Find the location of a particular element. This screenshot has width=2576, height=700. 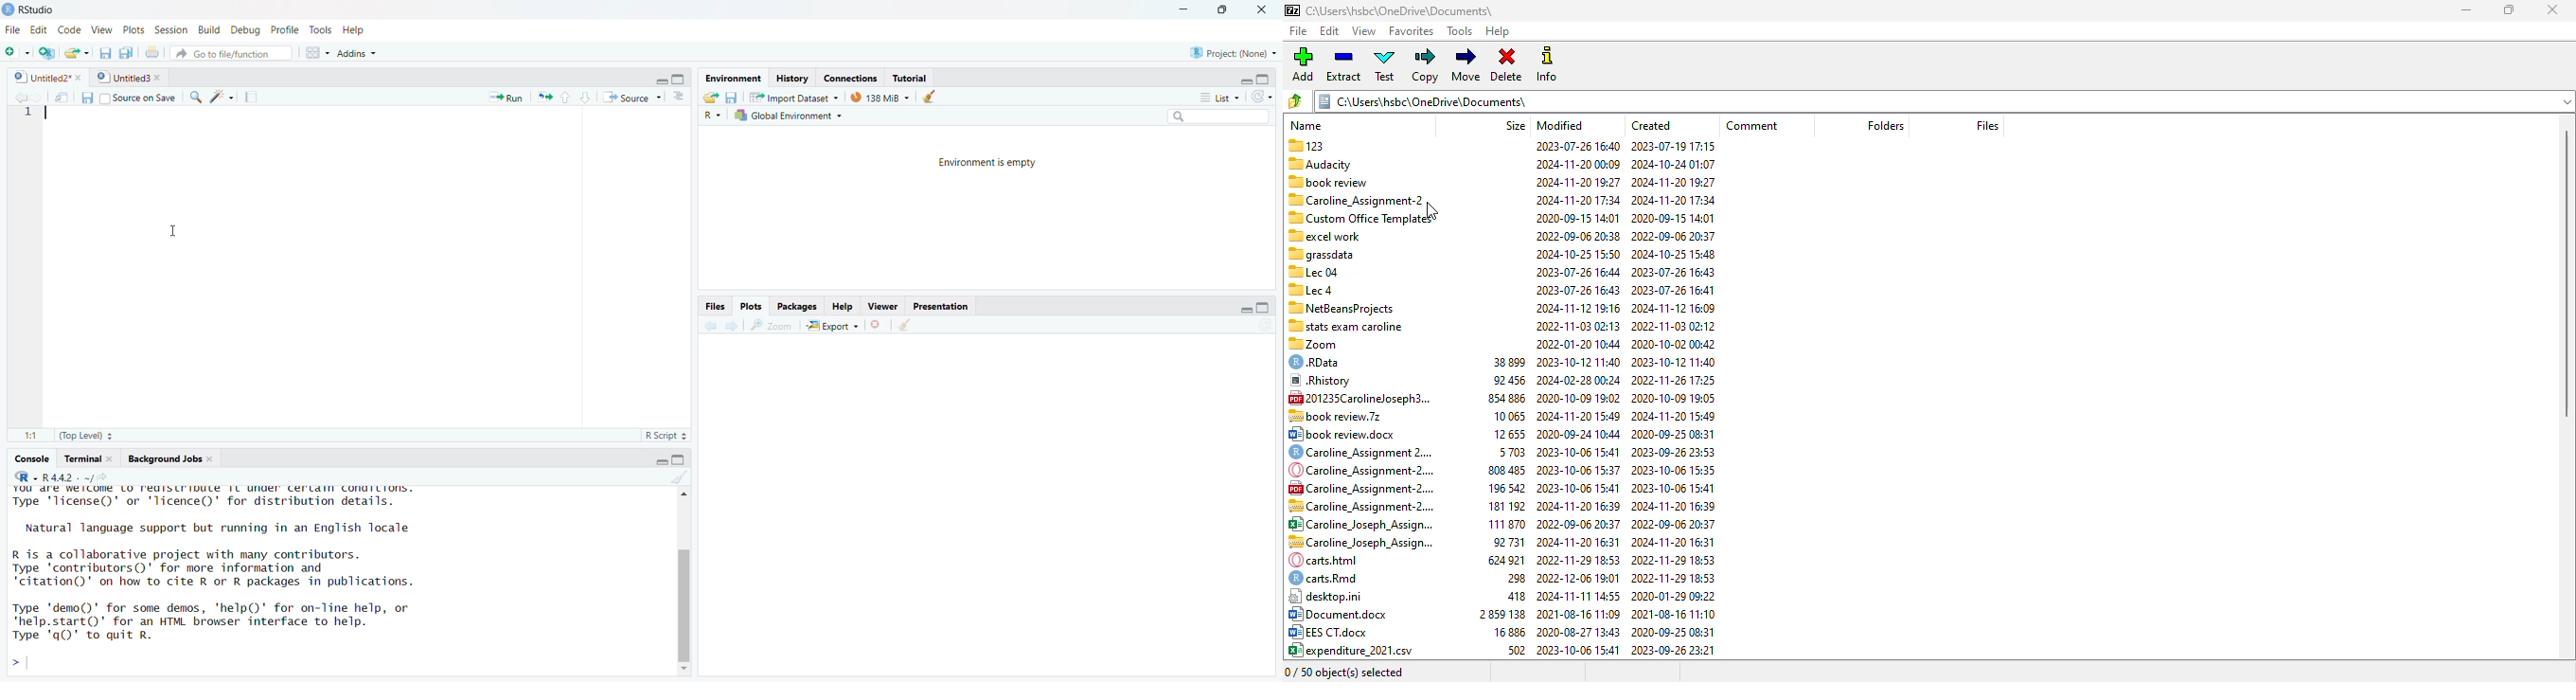

Tools is located at coordinates (318, 29).